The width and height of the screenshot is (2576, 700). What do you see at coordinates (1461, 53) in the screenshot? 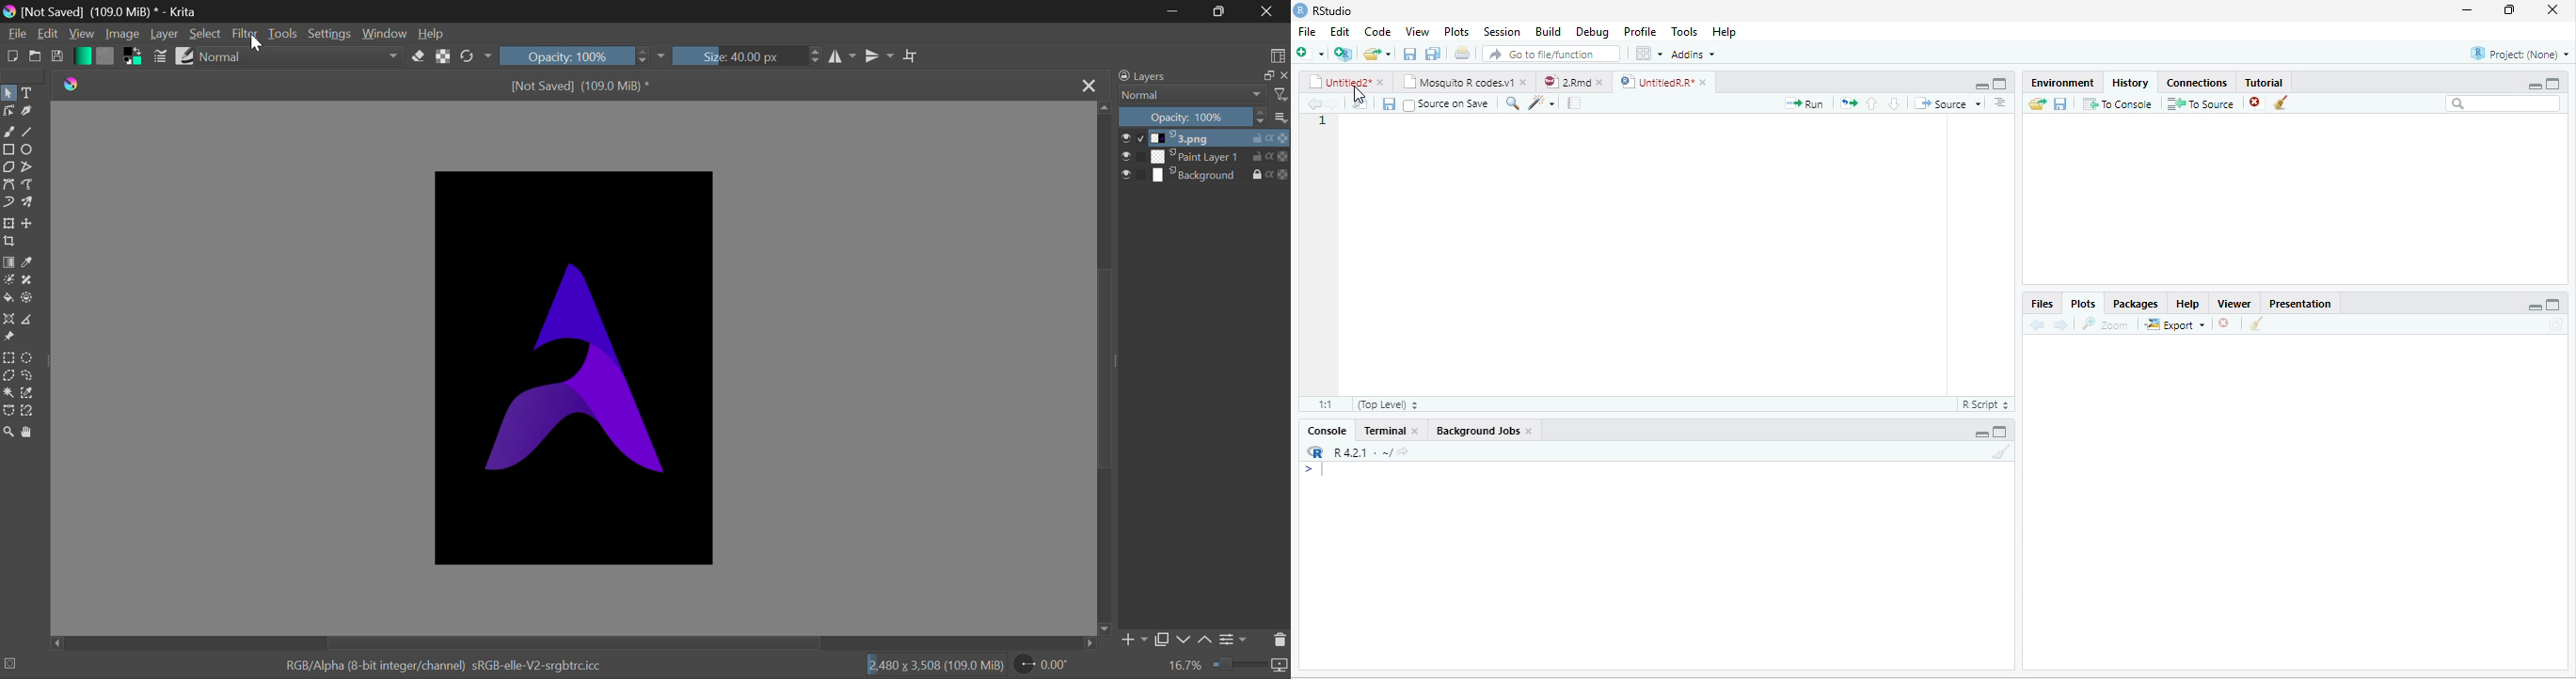
I see `document` at bounding box center [1461, 53].